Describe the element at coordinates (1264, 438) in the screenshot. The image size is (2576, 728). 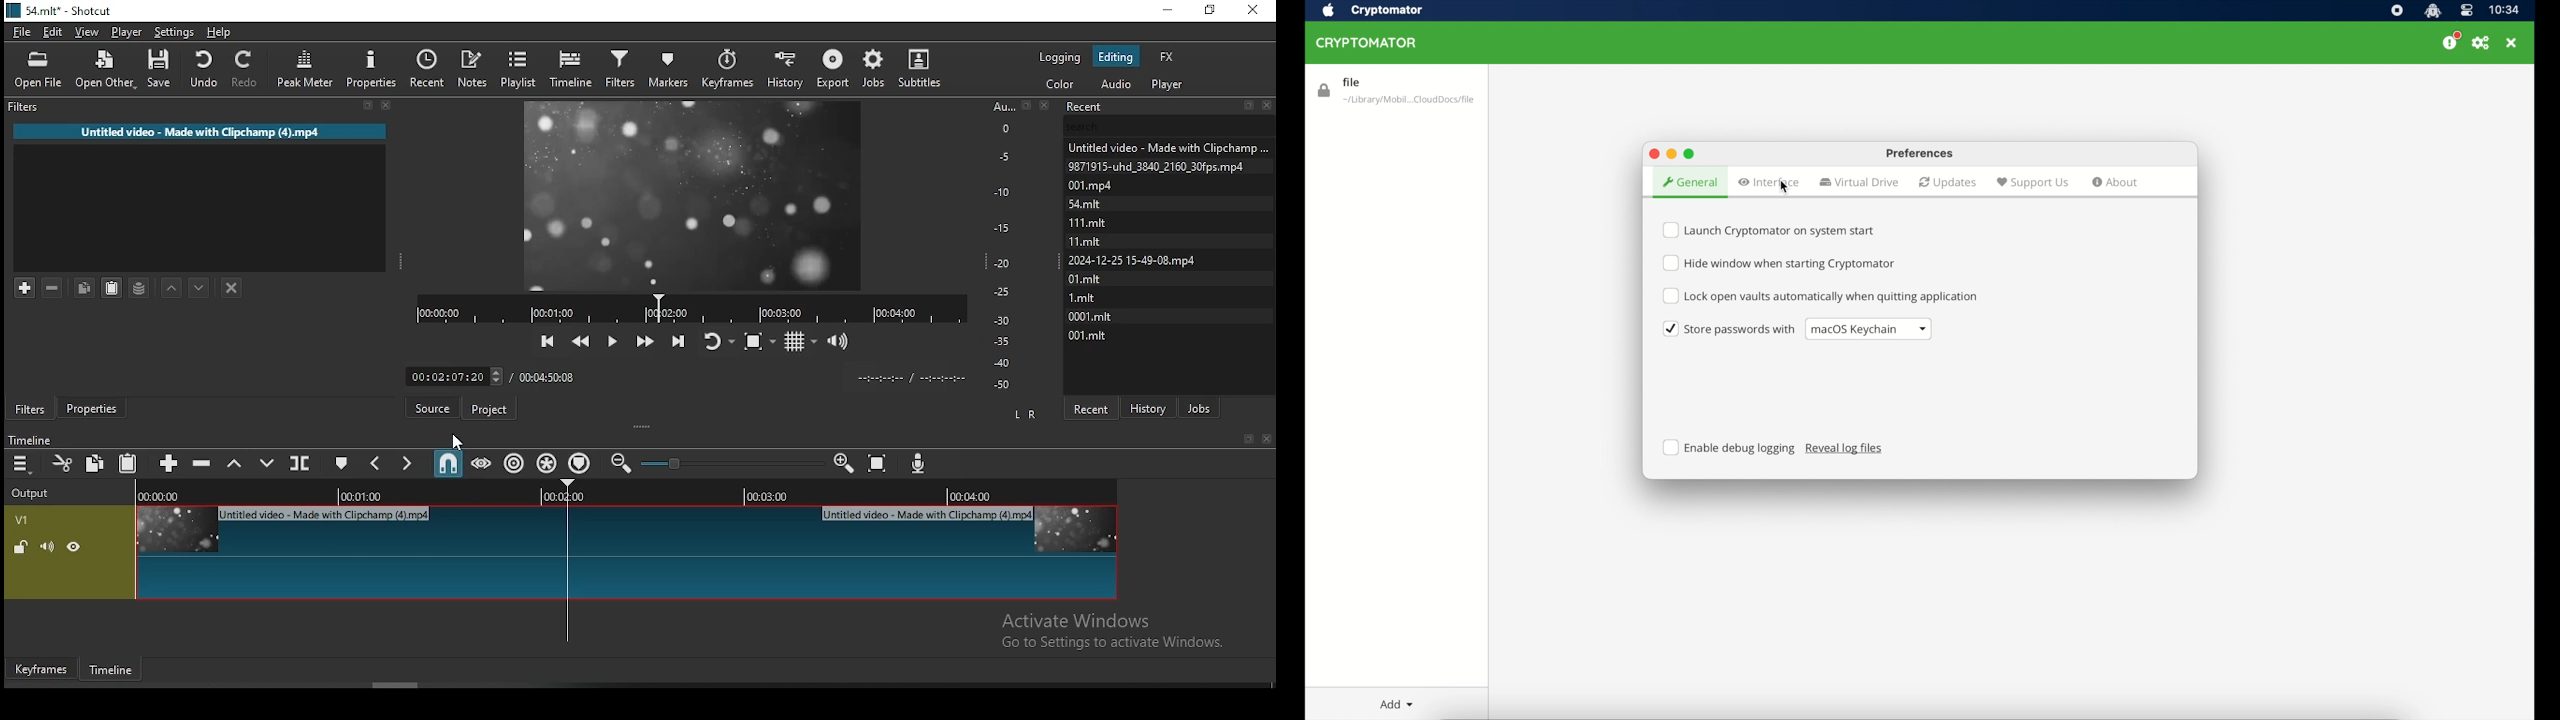
I see `close` at that location.